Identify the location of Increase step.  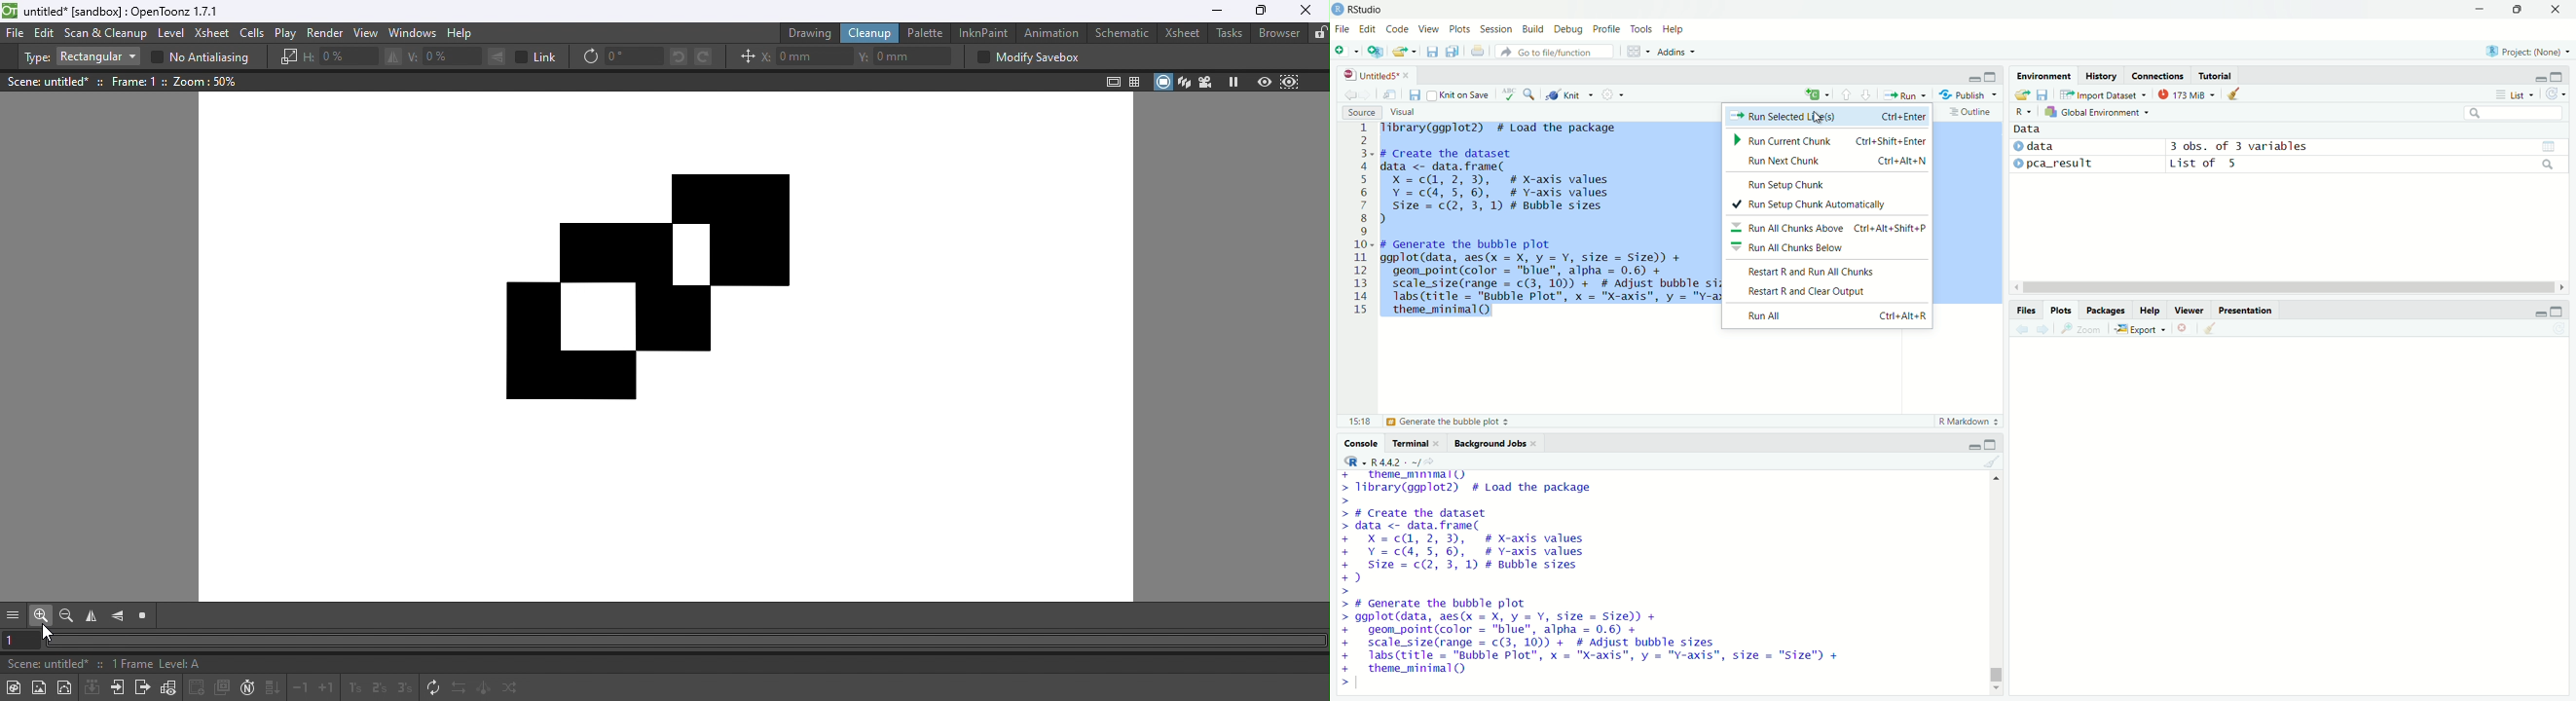
(327, 689).